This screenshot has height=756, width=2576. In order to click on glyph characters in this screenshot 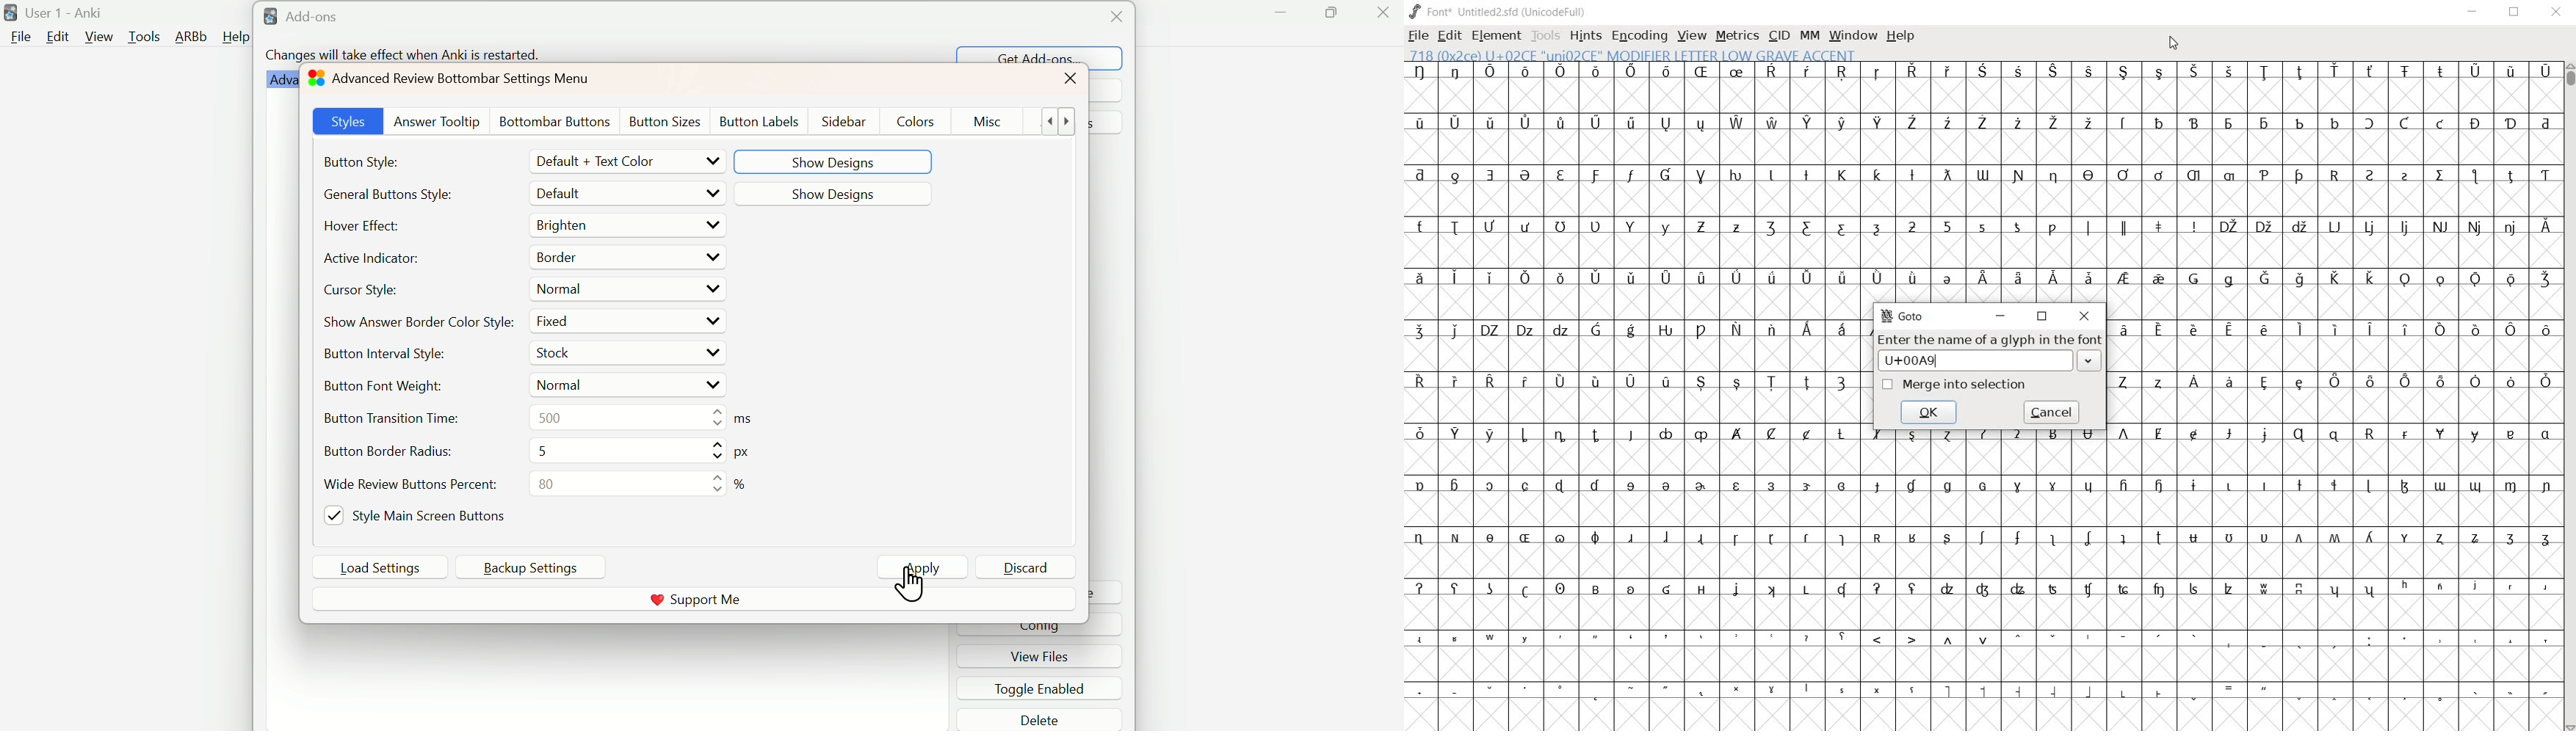, I will do `click(2213, 182)`.